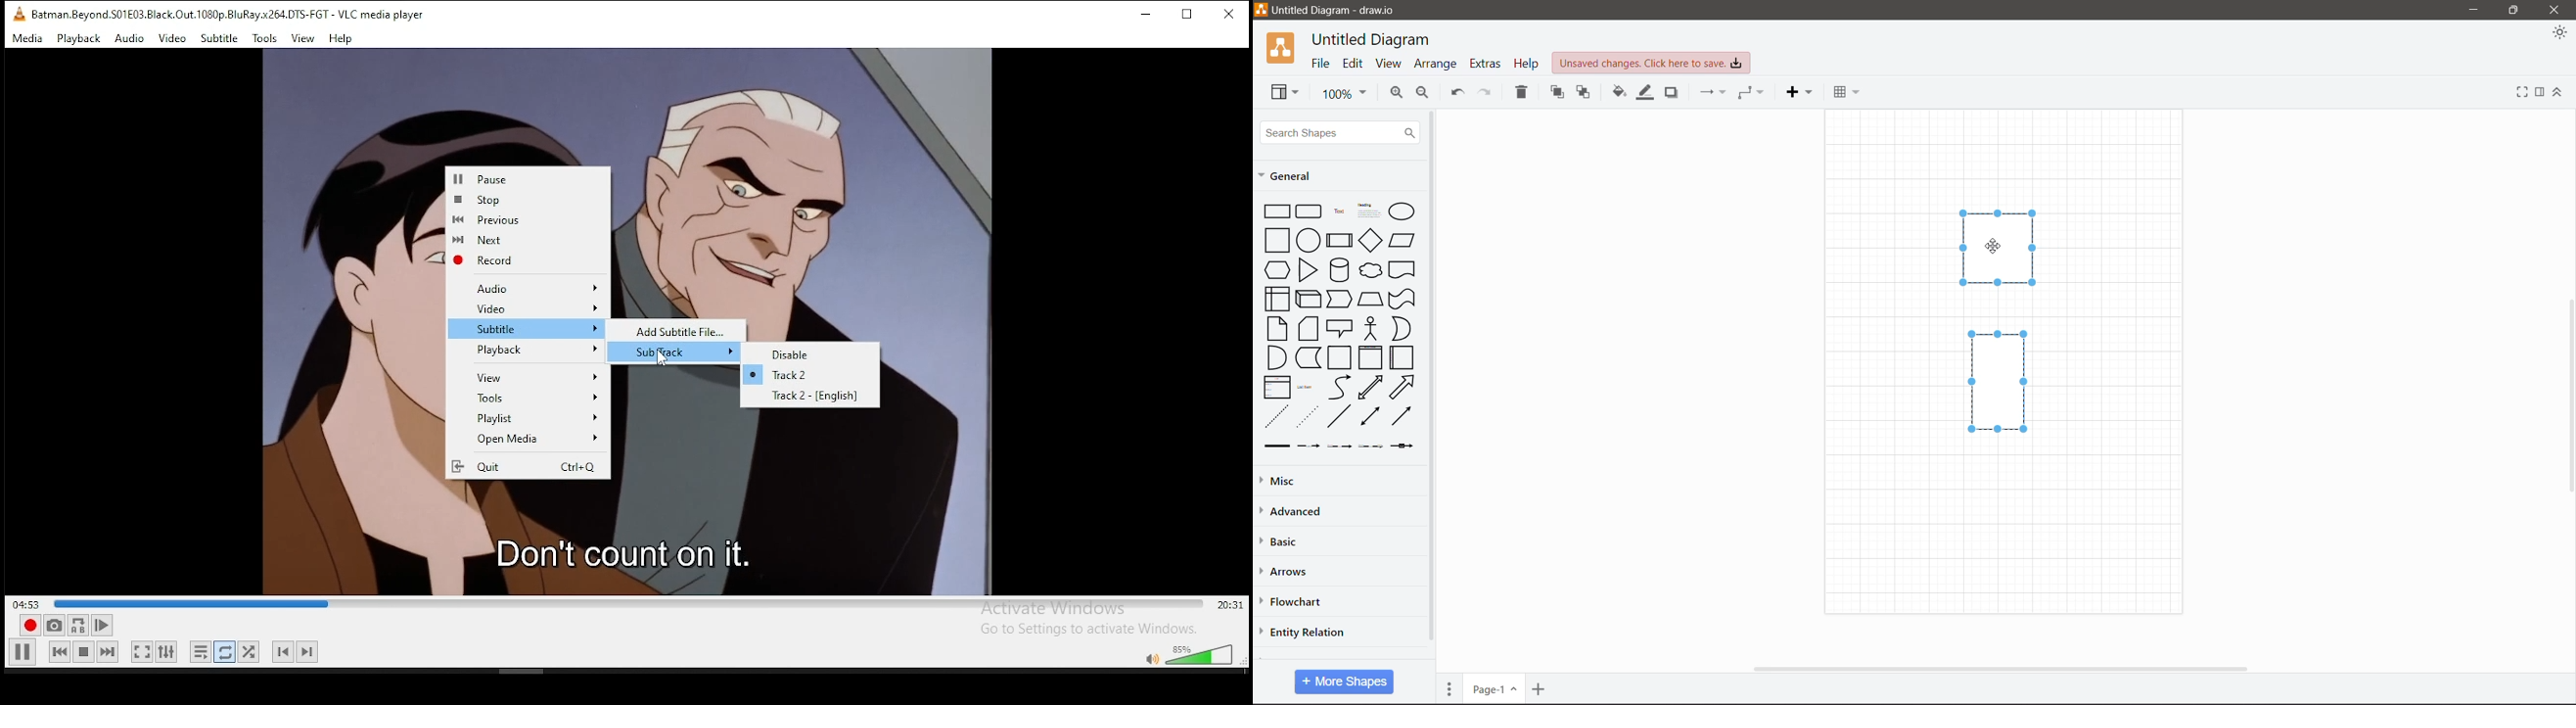 This screenshot has width=2576, height=728. I want to click on Restore Down, so click(2515, 10).